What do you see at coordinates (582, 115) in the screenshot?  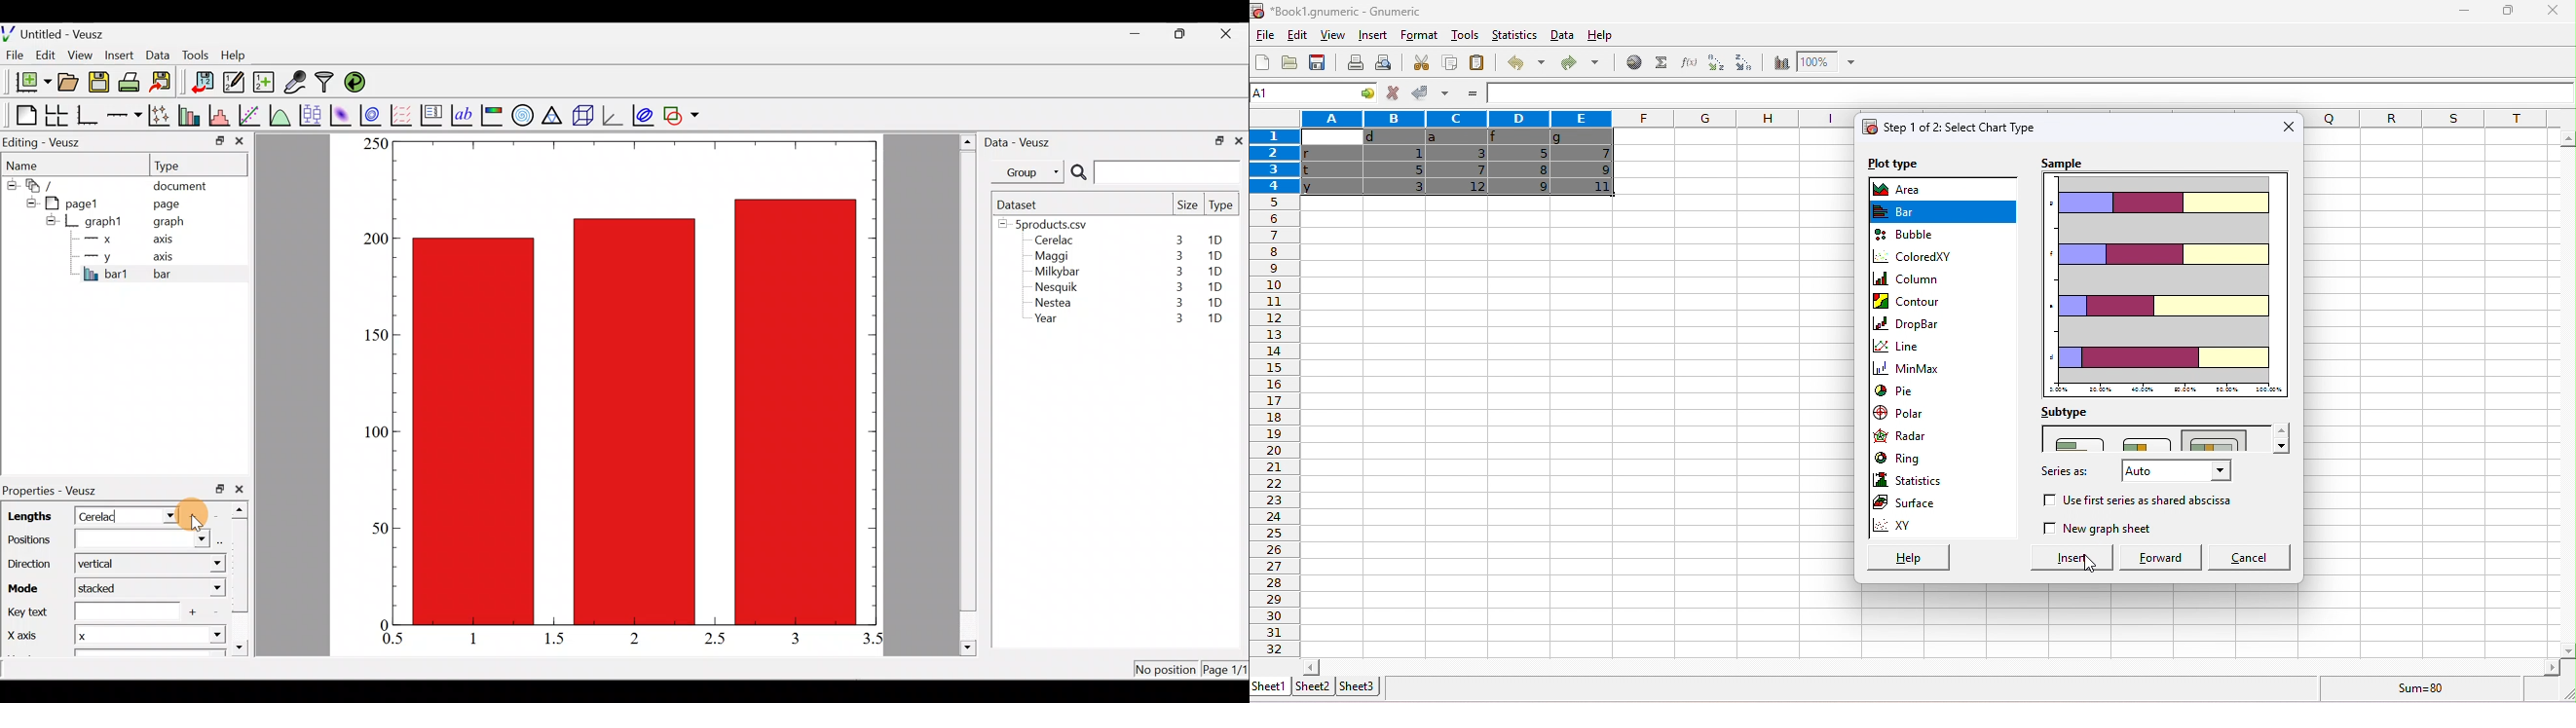 I see `3d scene` at bounding box center [582, 115].